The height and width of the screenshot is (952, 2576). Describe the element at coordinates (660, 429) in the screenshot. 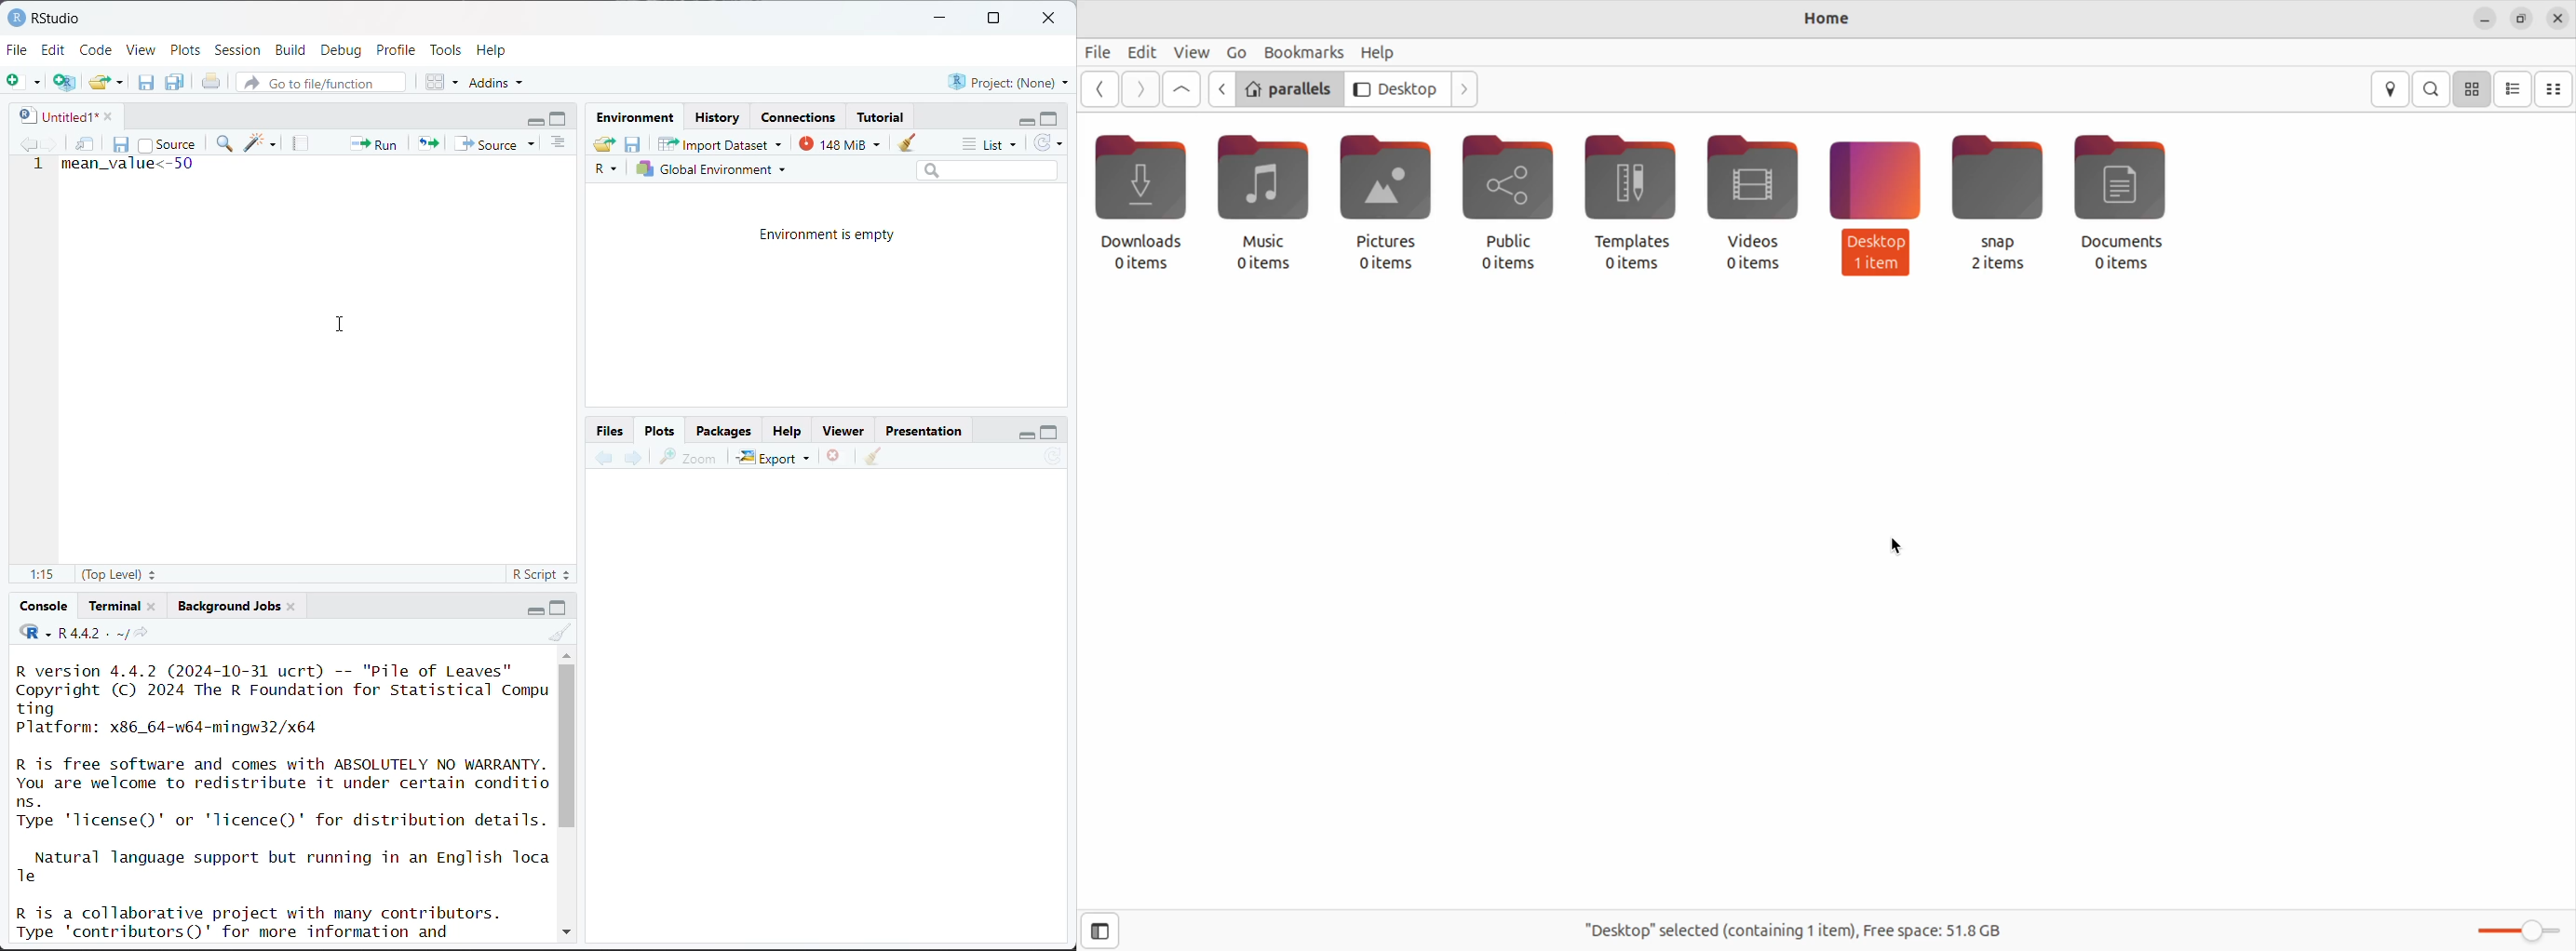

I see `Plots` at that location.